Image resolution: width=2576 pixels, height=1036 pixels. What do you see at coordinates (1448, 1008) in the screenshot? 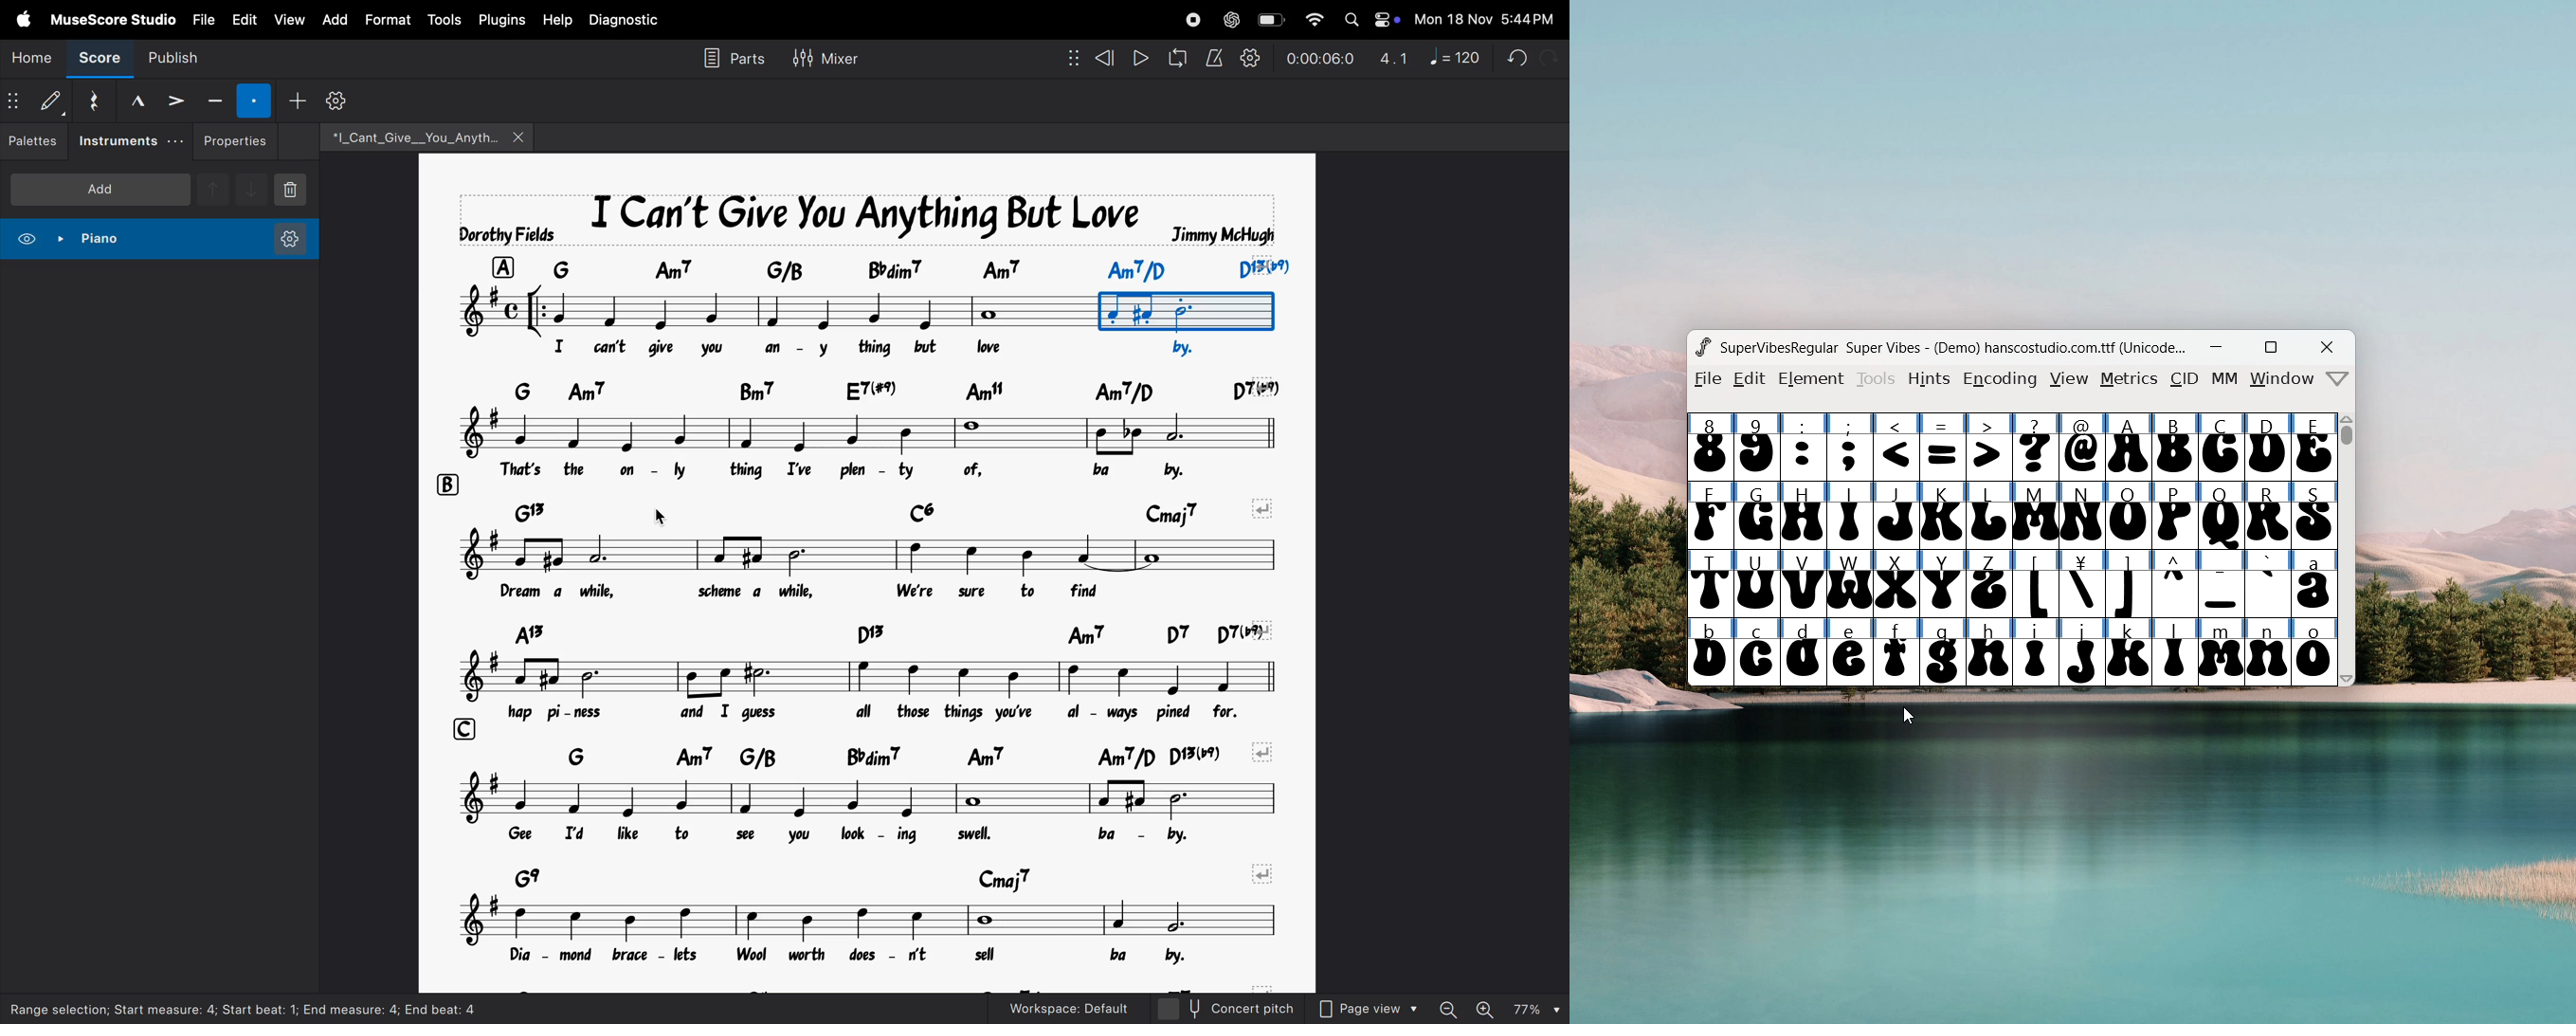
I see `zoom out` at bounding box center [1448, 1008].